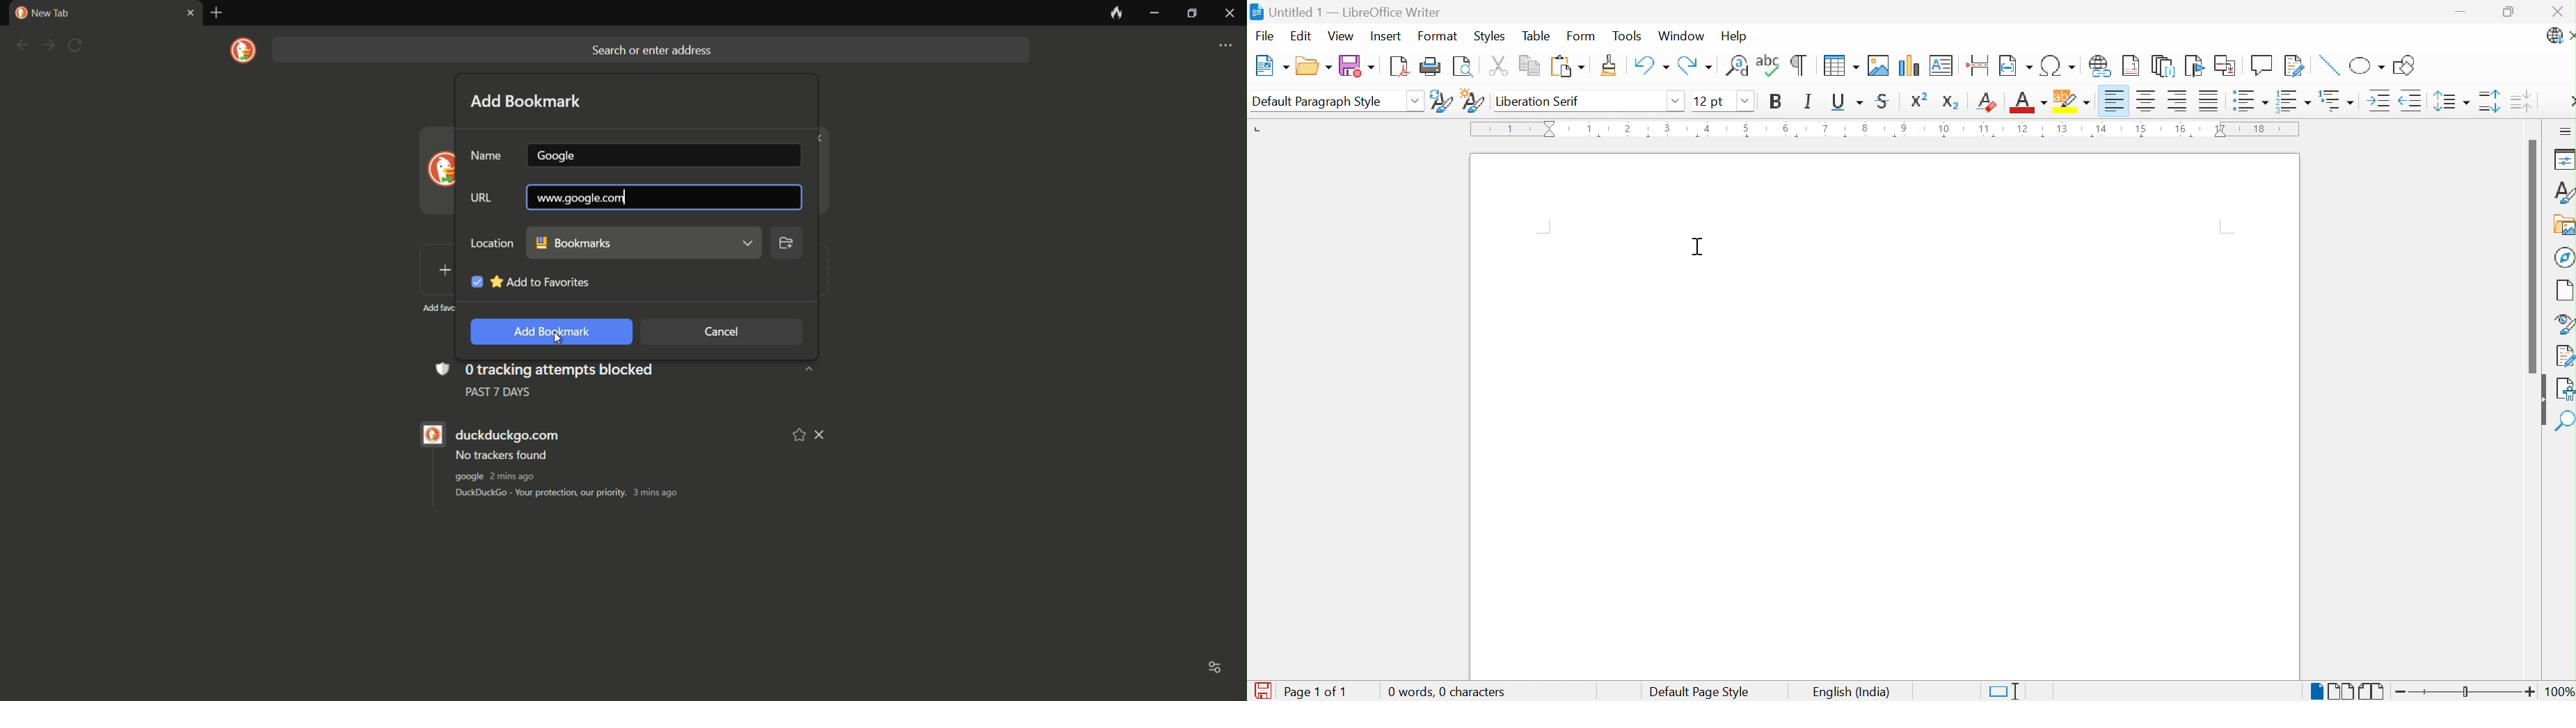  What do you see at coordinates (2262, 65) in the screenshot?
I see `Insert Comment` at bounding box center [2262, 65].